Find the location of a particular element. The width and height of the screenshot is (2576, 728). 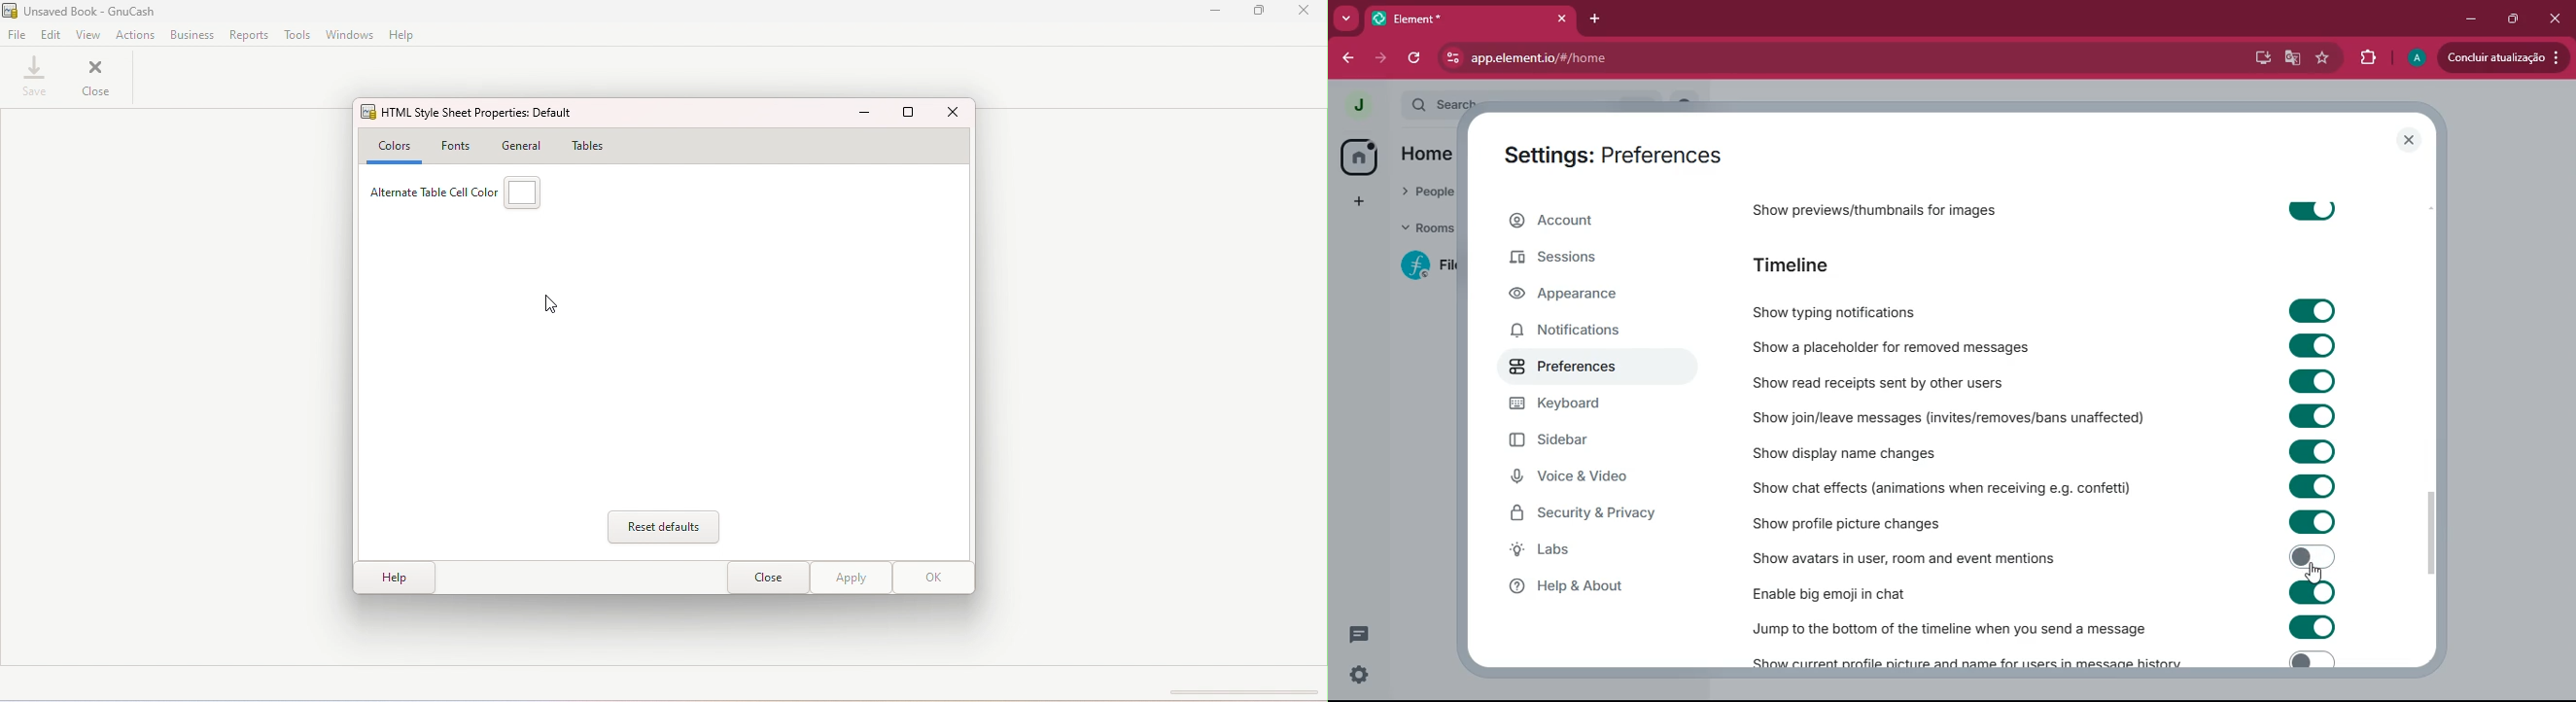

cursor on toggle on is located at coordinates (2314, 572).